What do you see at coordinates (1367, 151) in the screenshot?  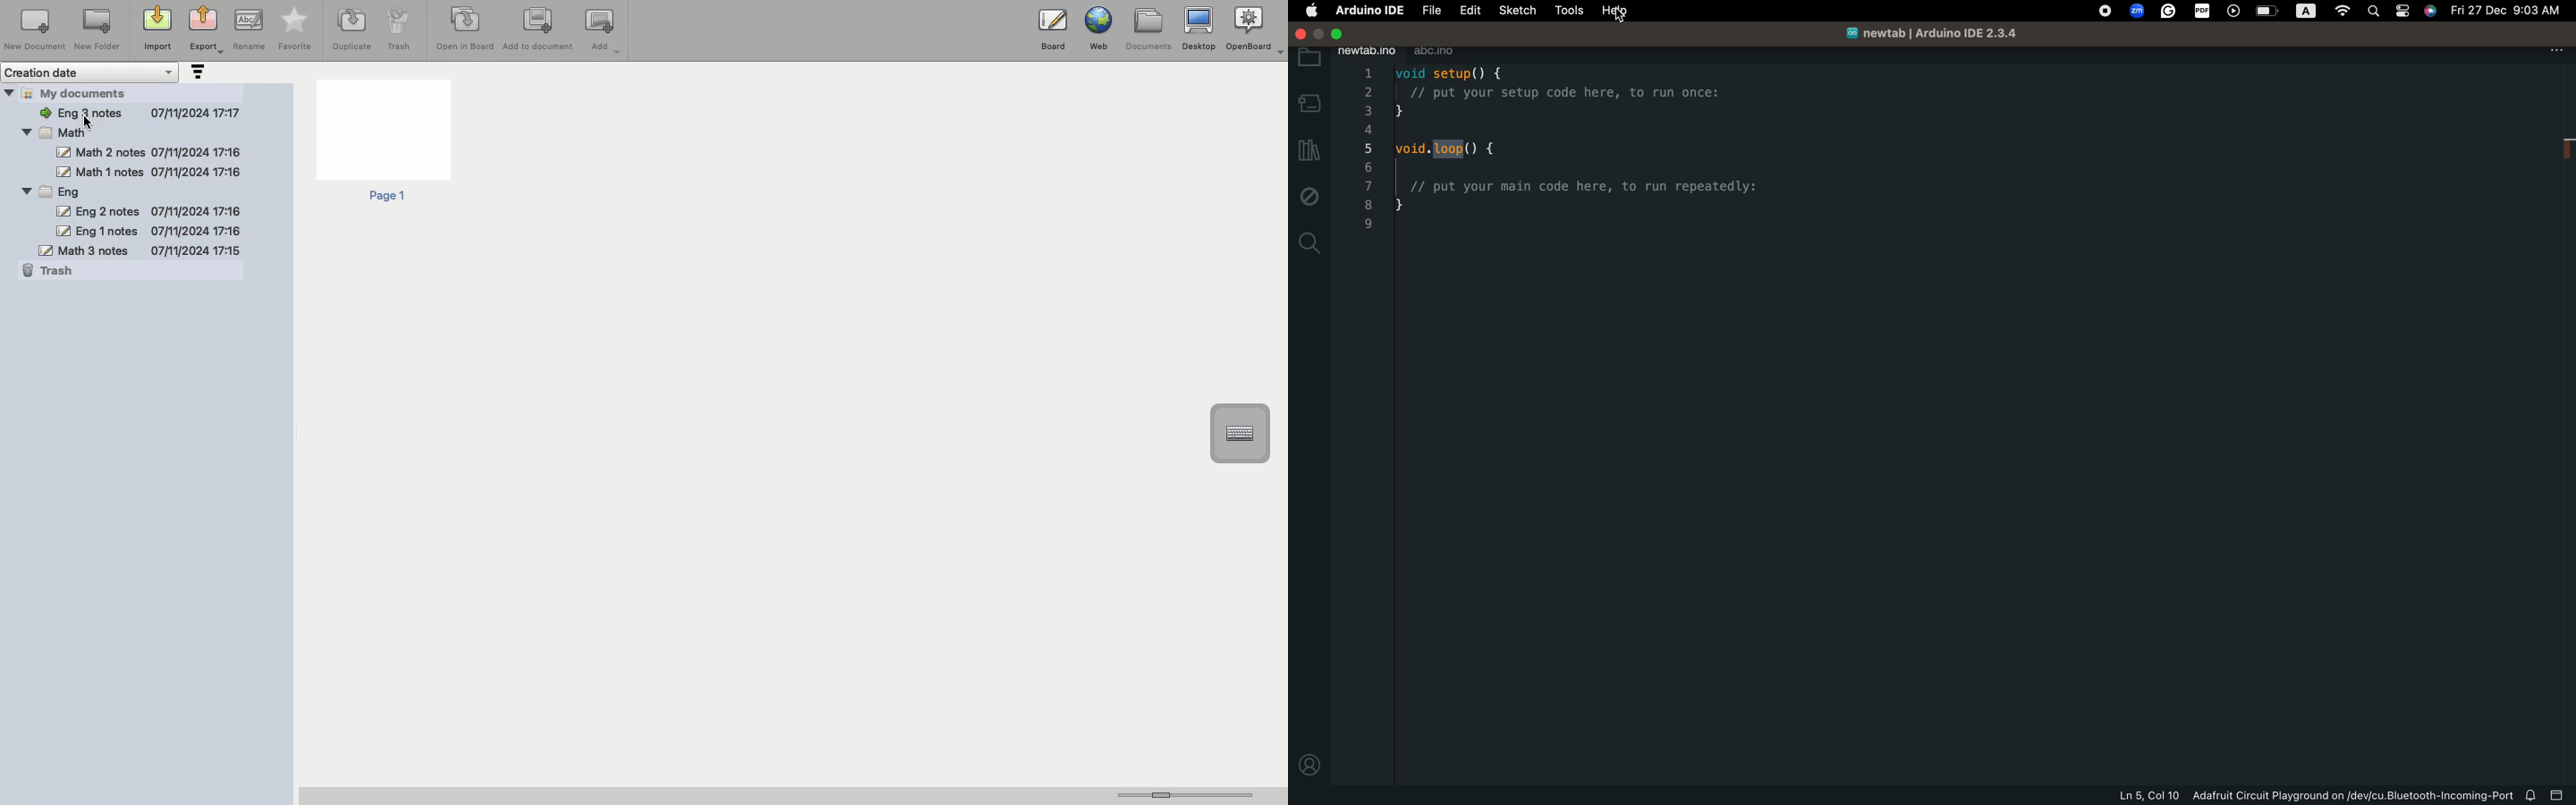 I see `line numbers` at bounding box center [1367, 151].